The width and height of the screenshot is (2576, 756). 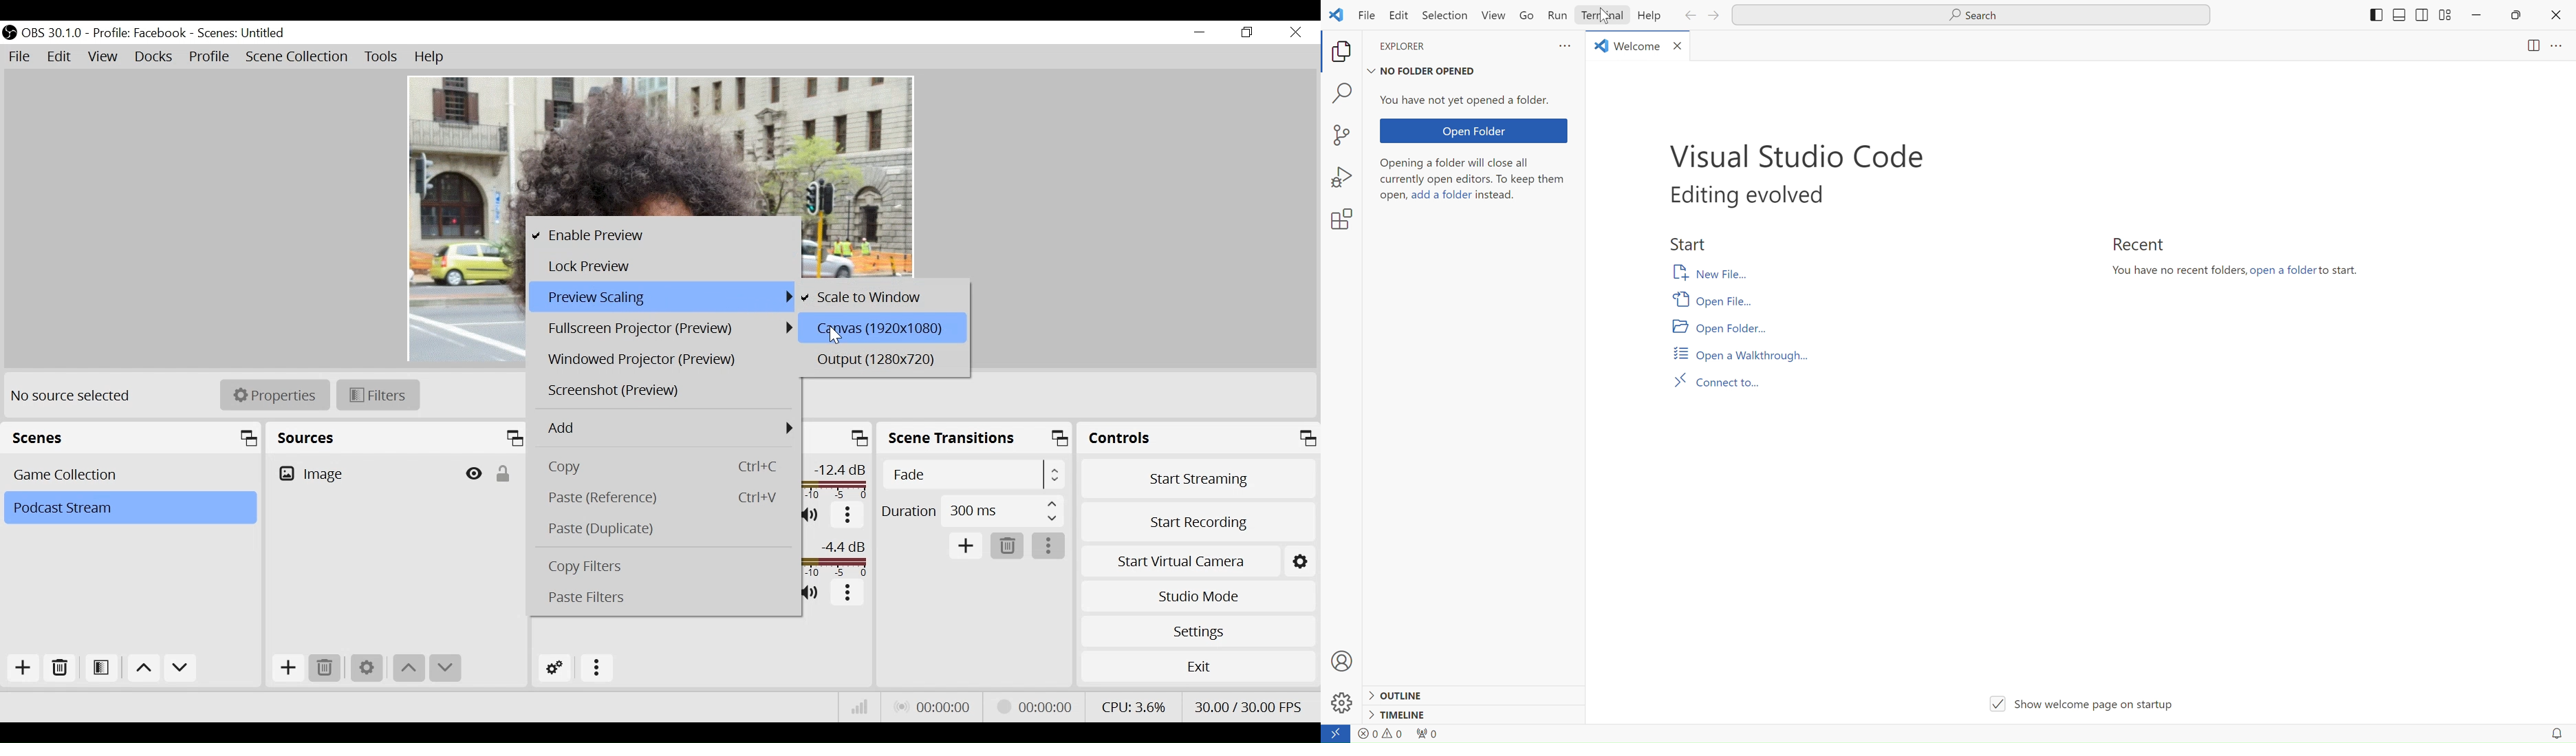 I want to click on Image, so click(x=360, y=475).